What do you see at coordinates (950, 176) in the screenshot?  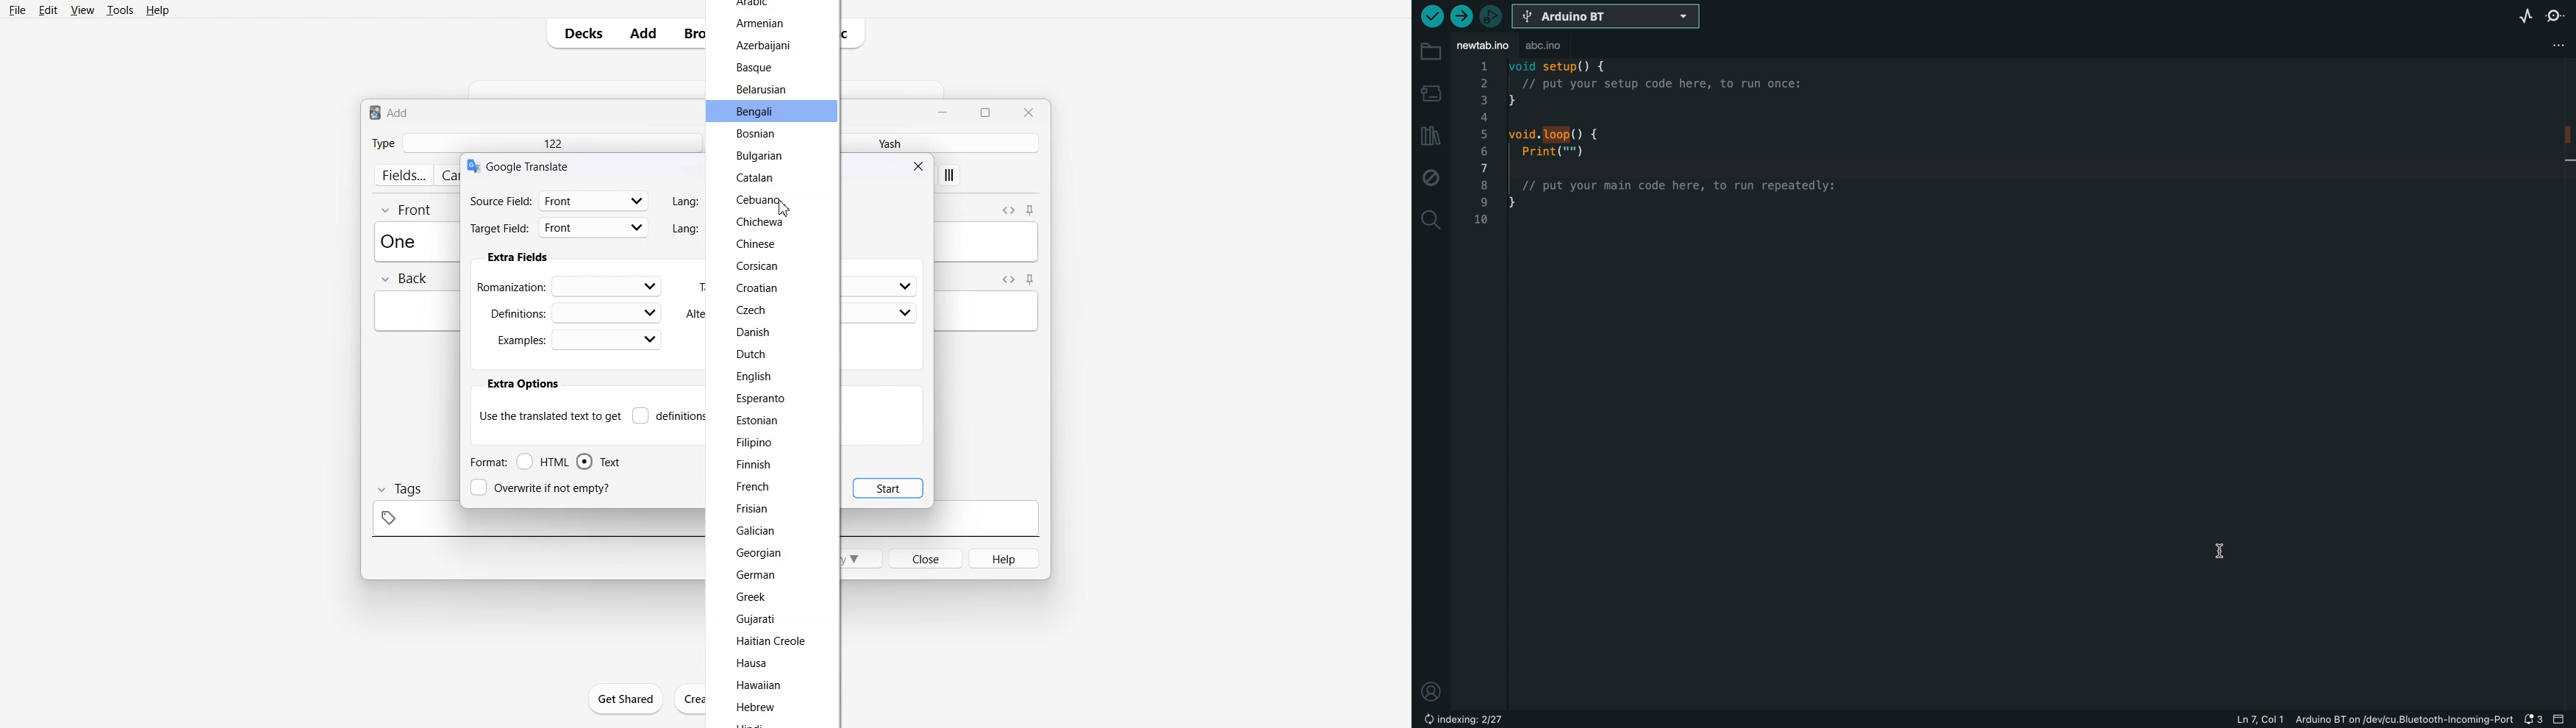 I see `apply custom style` at bounding box center [950, 176].